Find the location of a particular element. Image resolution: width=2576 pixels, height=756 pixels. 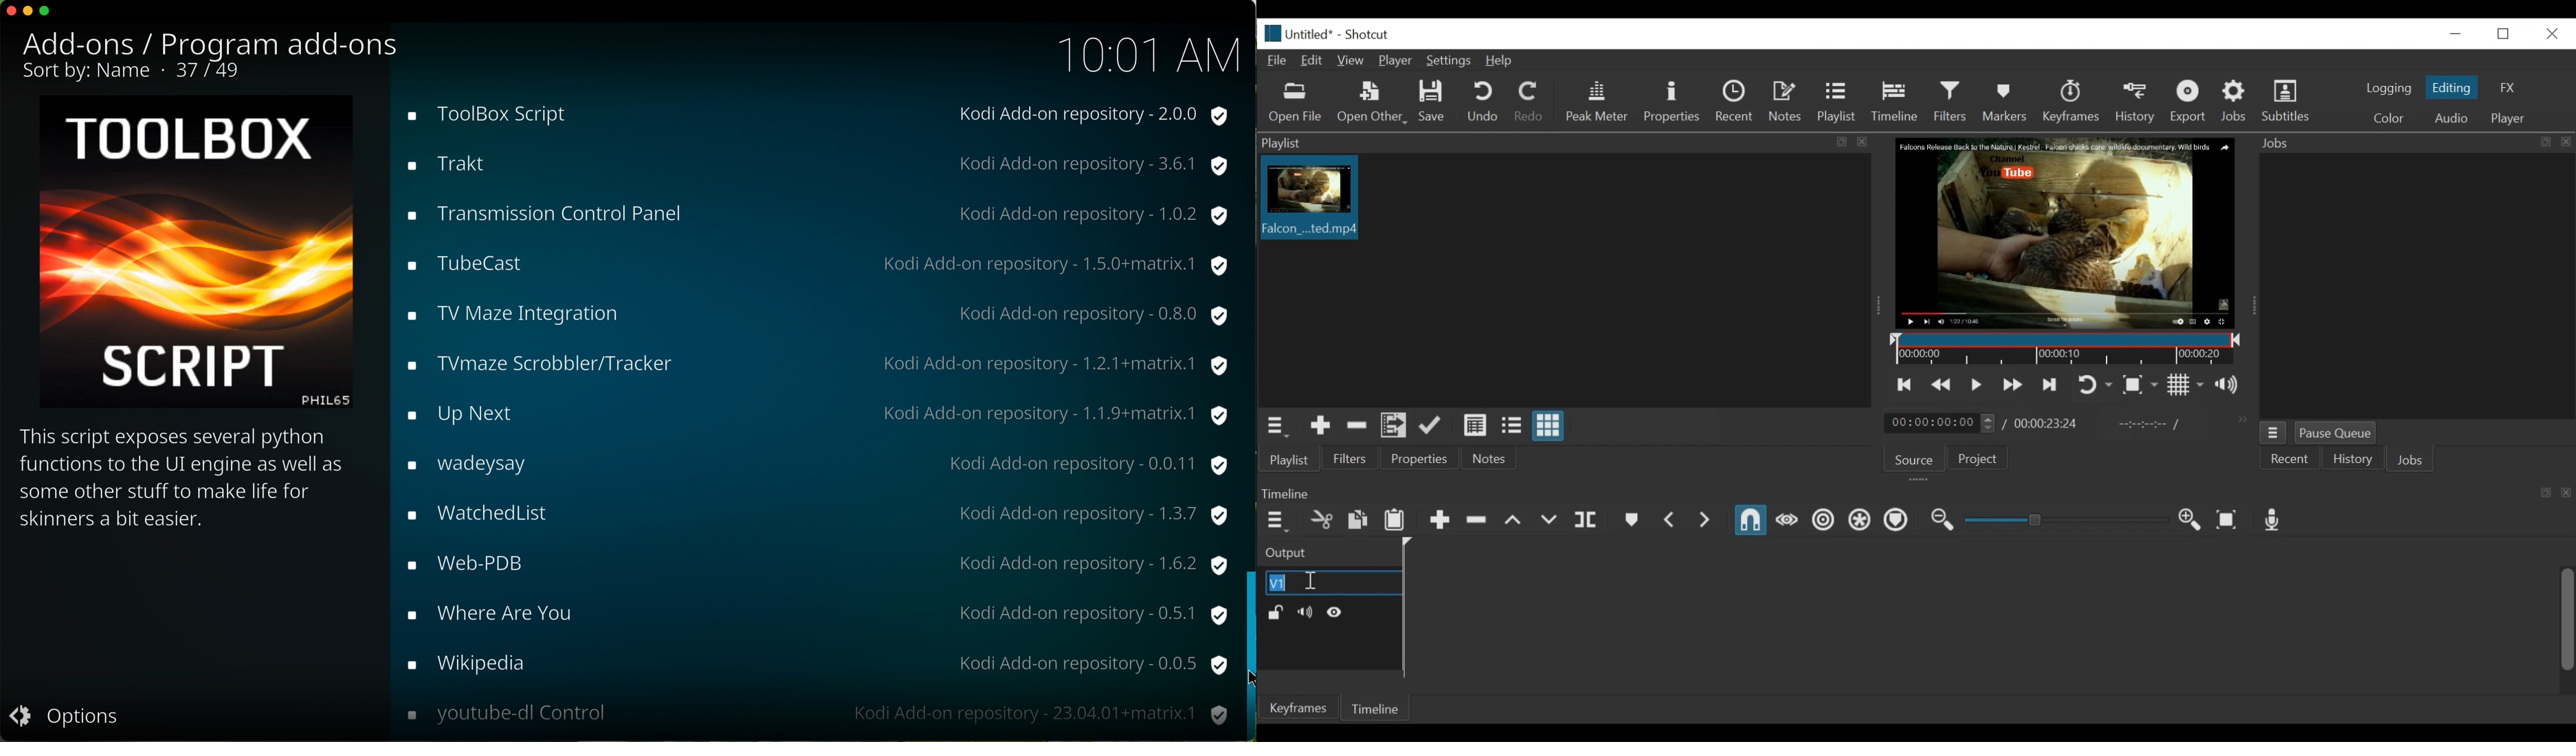

Skip to the previous point is located at coordinates (1905, 385).